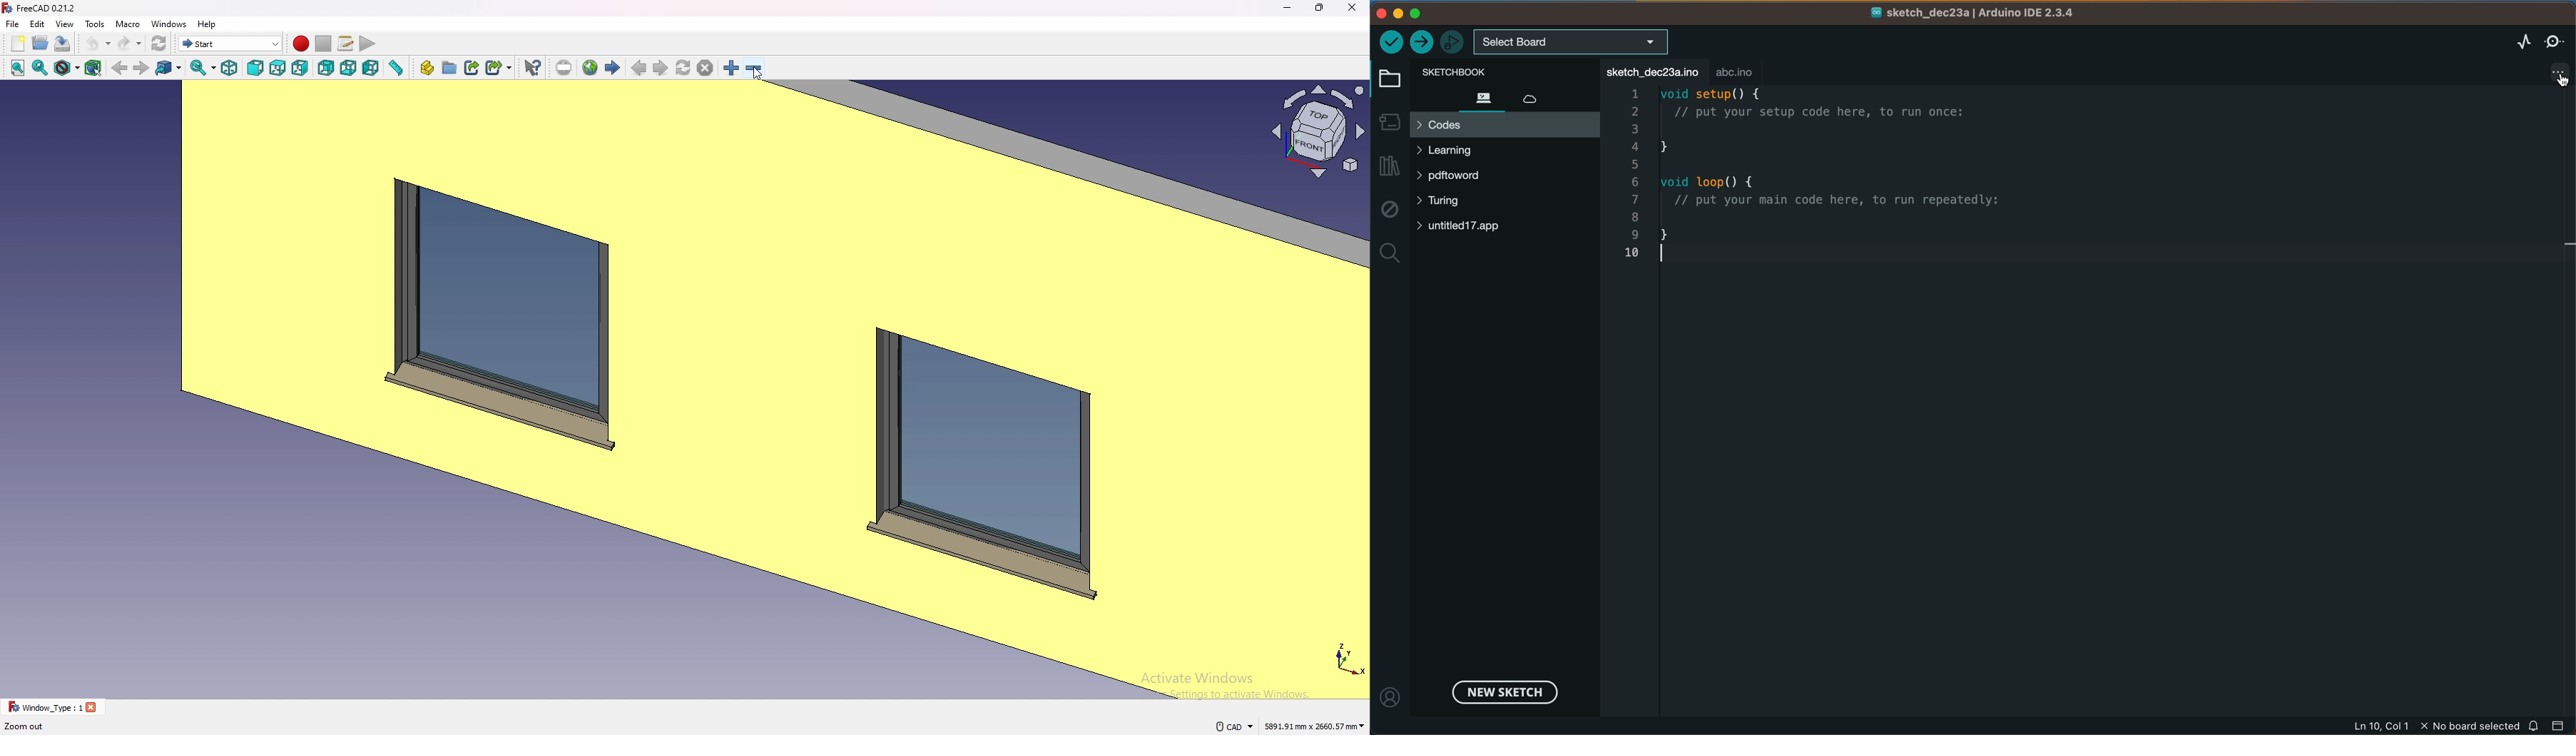  What do you see at coordinates (1288, 8) in the screenshot?
I see `minimize` at bounding box center [1288, 8].